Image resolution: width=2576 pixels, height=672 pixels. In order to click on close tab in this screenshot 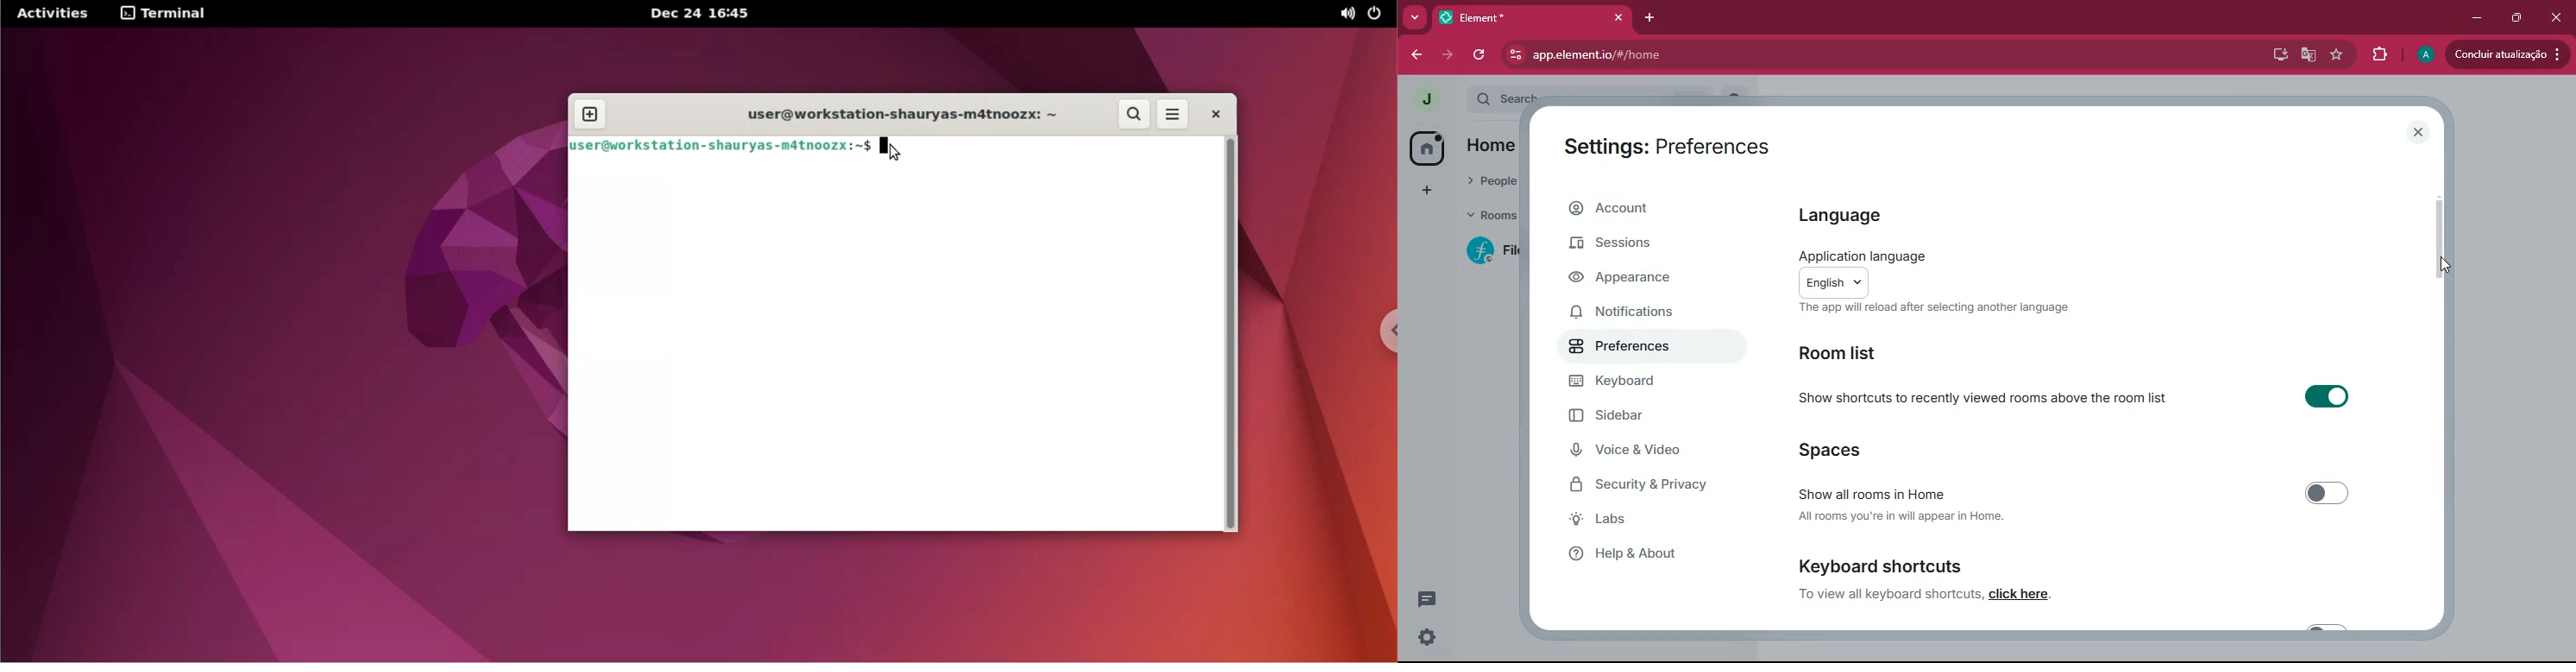, I will do `click(1618, 17)`.